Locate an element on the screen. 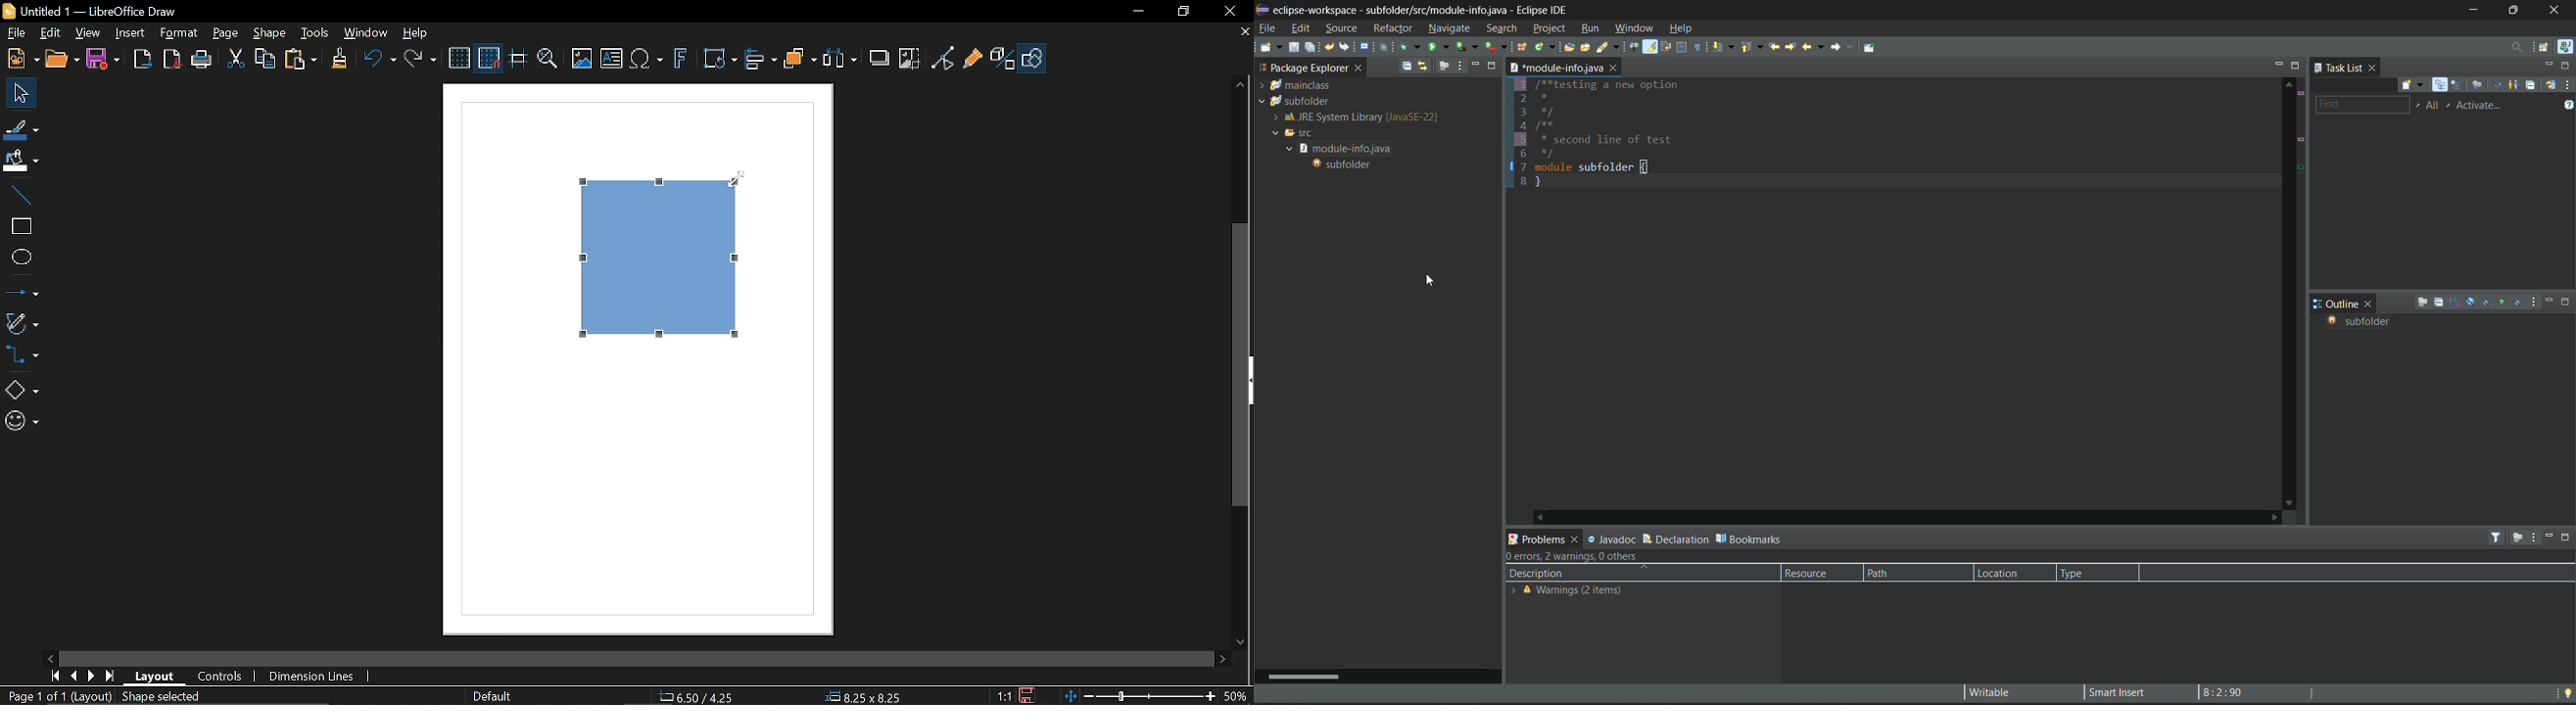  subfolder is located at coordinates (1294, 103).